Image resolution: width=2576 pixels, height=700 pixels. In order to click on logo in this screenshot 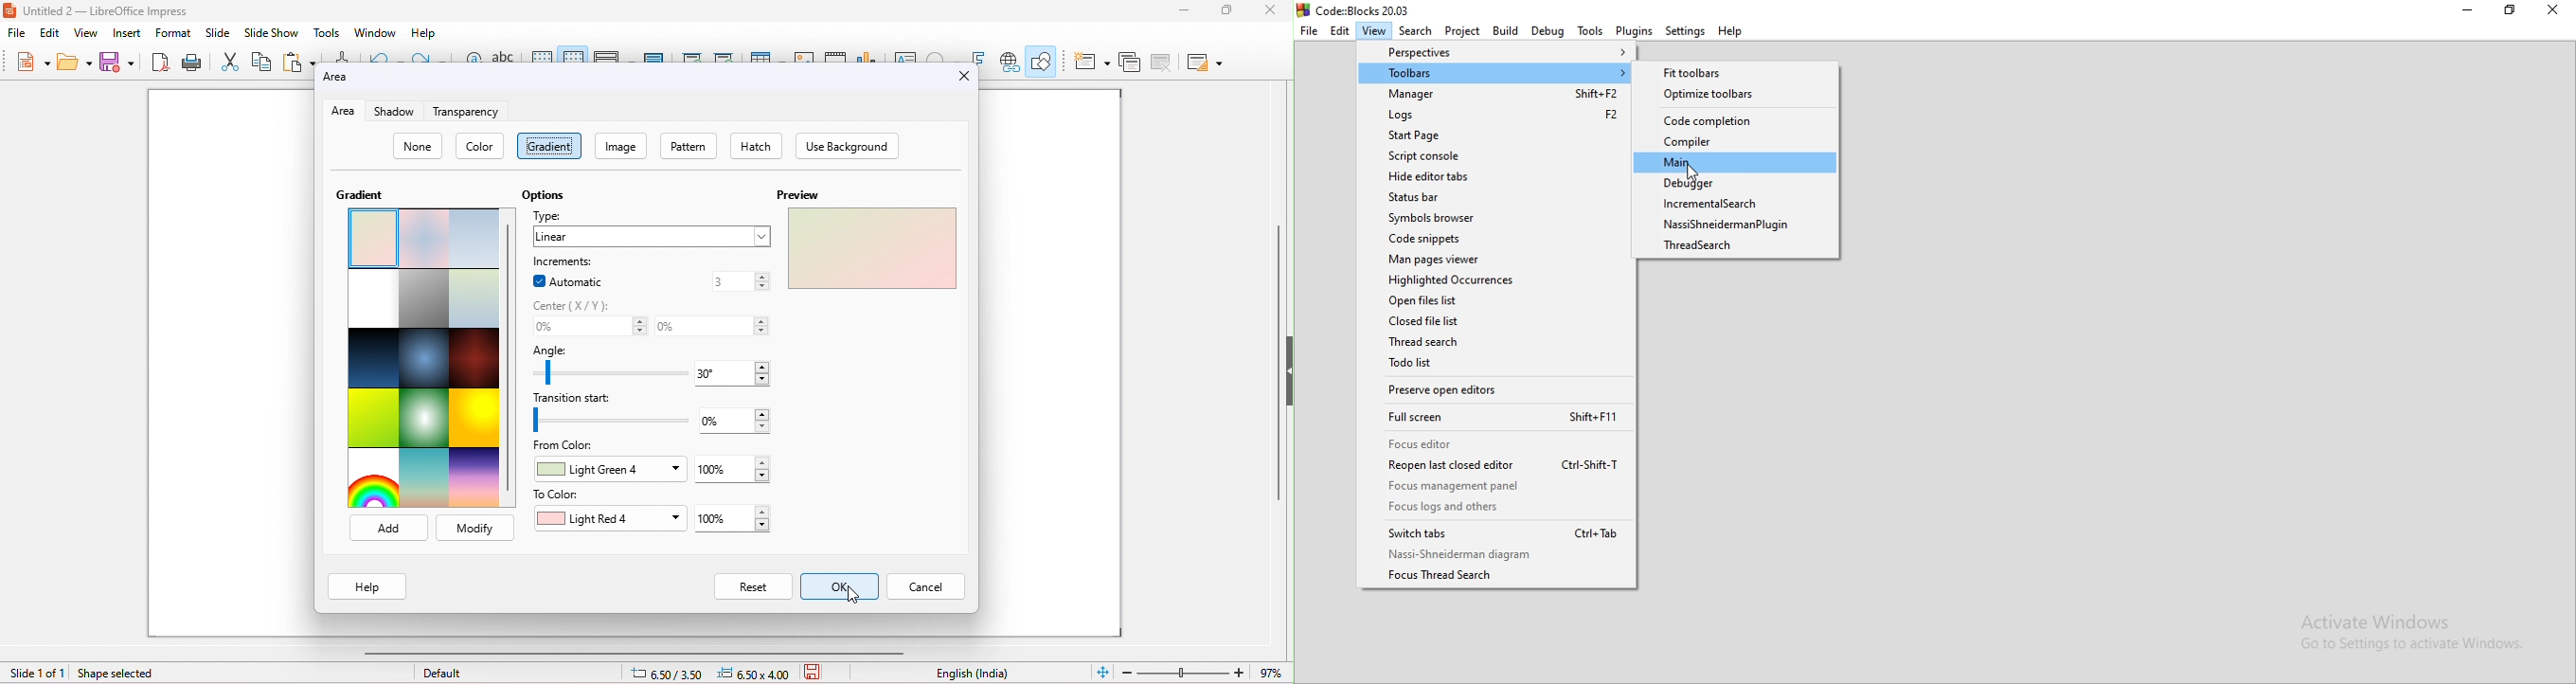, I will do `click(1302, 12)`.